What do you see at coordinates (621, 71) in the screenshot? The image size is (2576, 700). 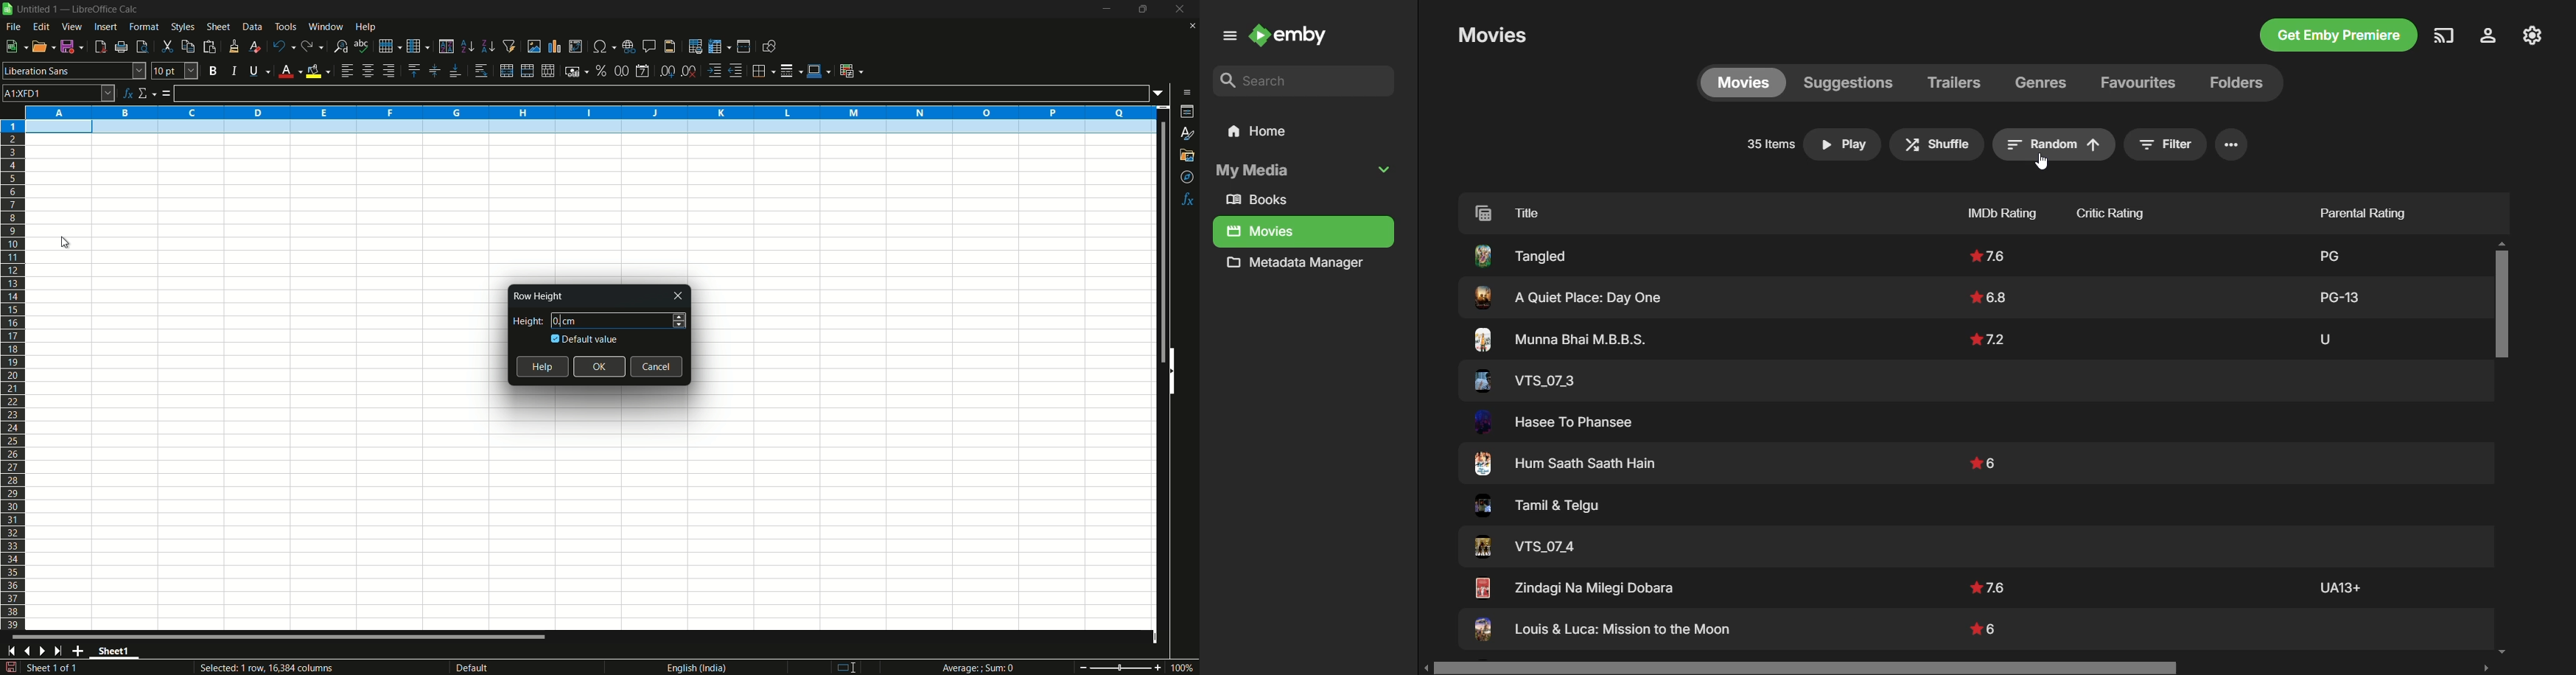 I see `format as number` at bounding box center [621, 71].